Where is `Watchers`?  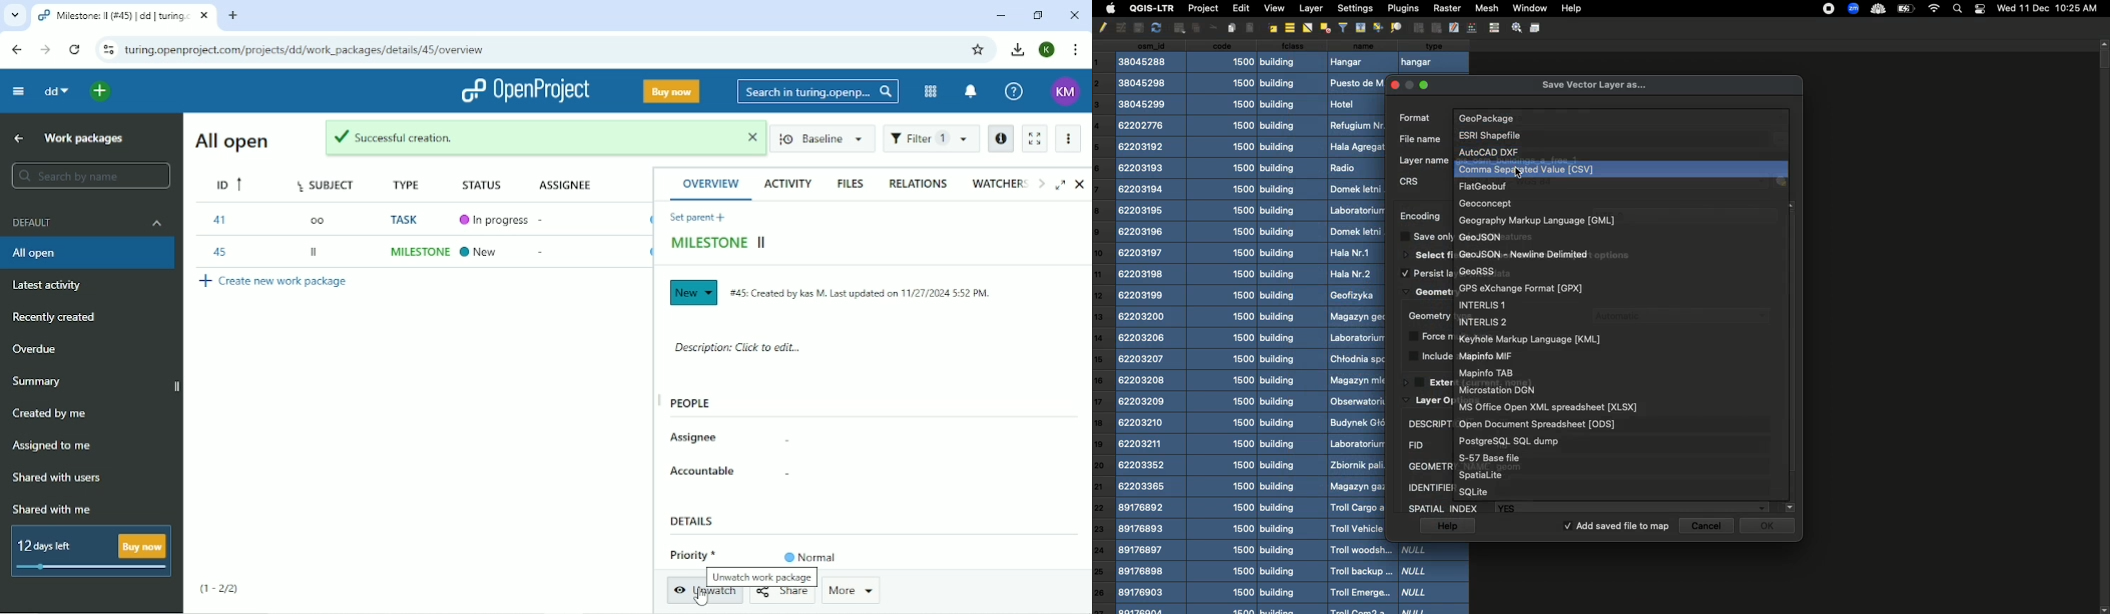 Watchers is located at coordinates (999, 183).